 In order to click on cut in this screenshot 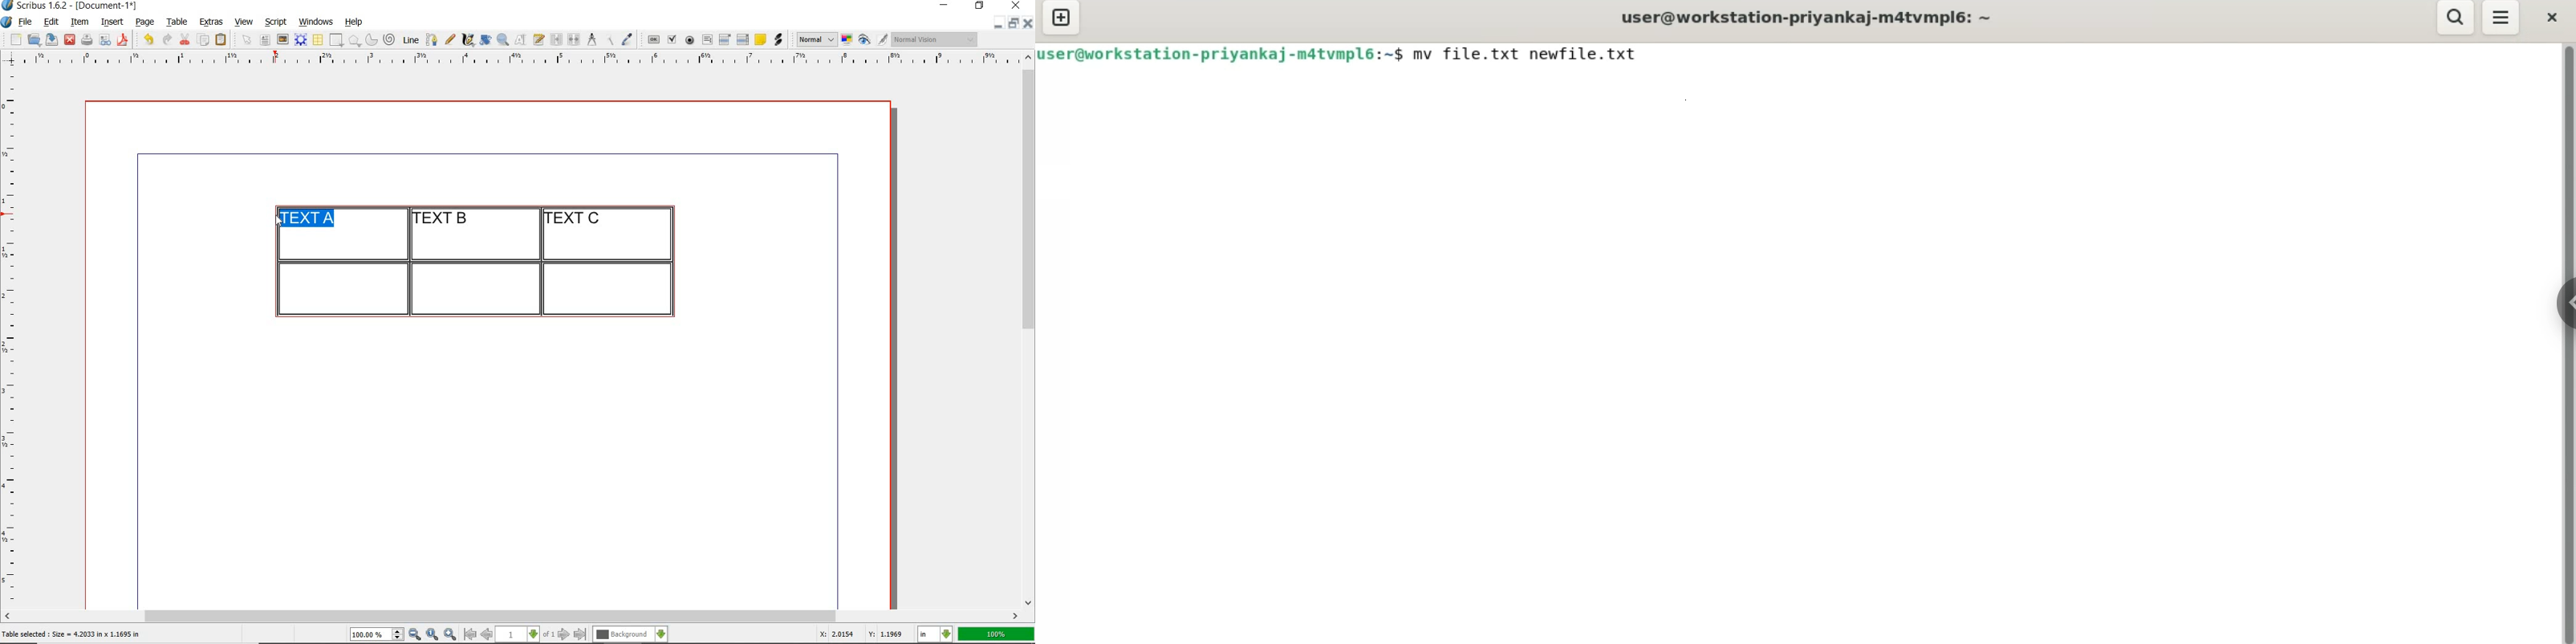, I will do `click(185, 39)`.